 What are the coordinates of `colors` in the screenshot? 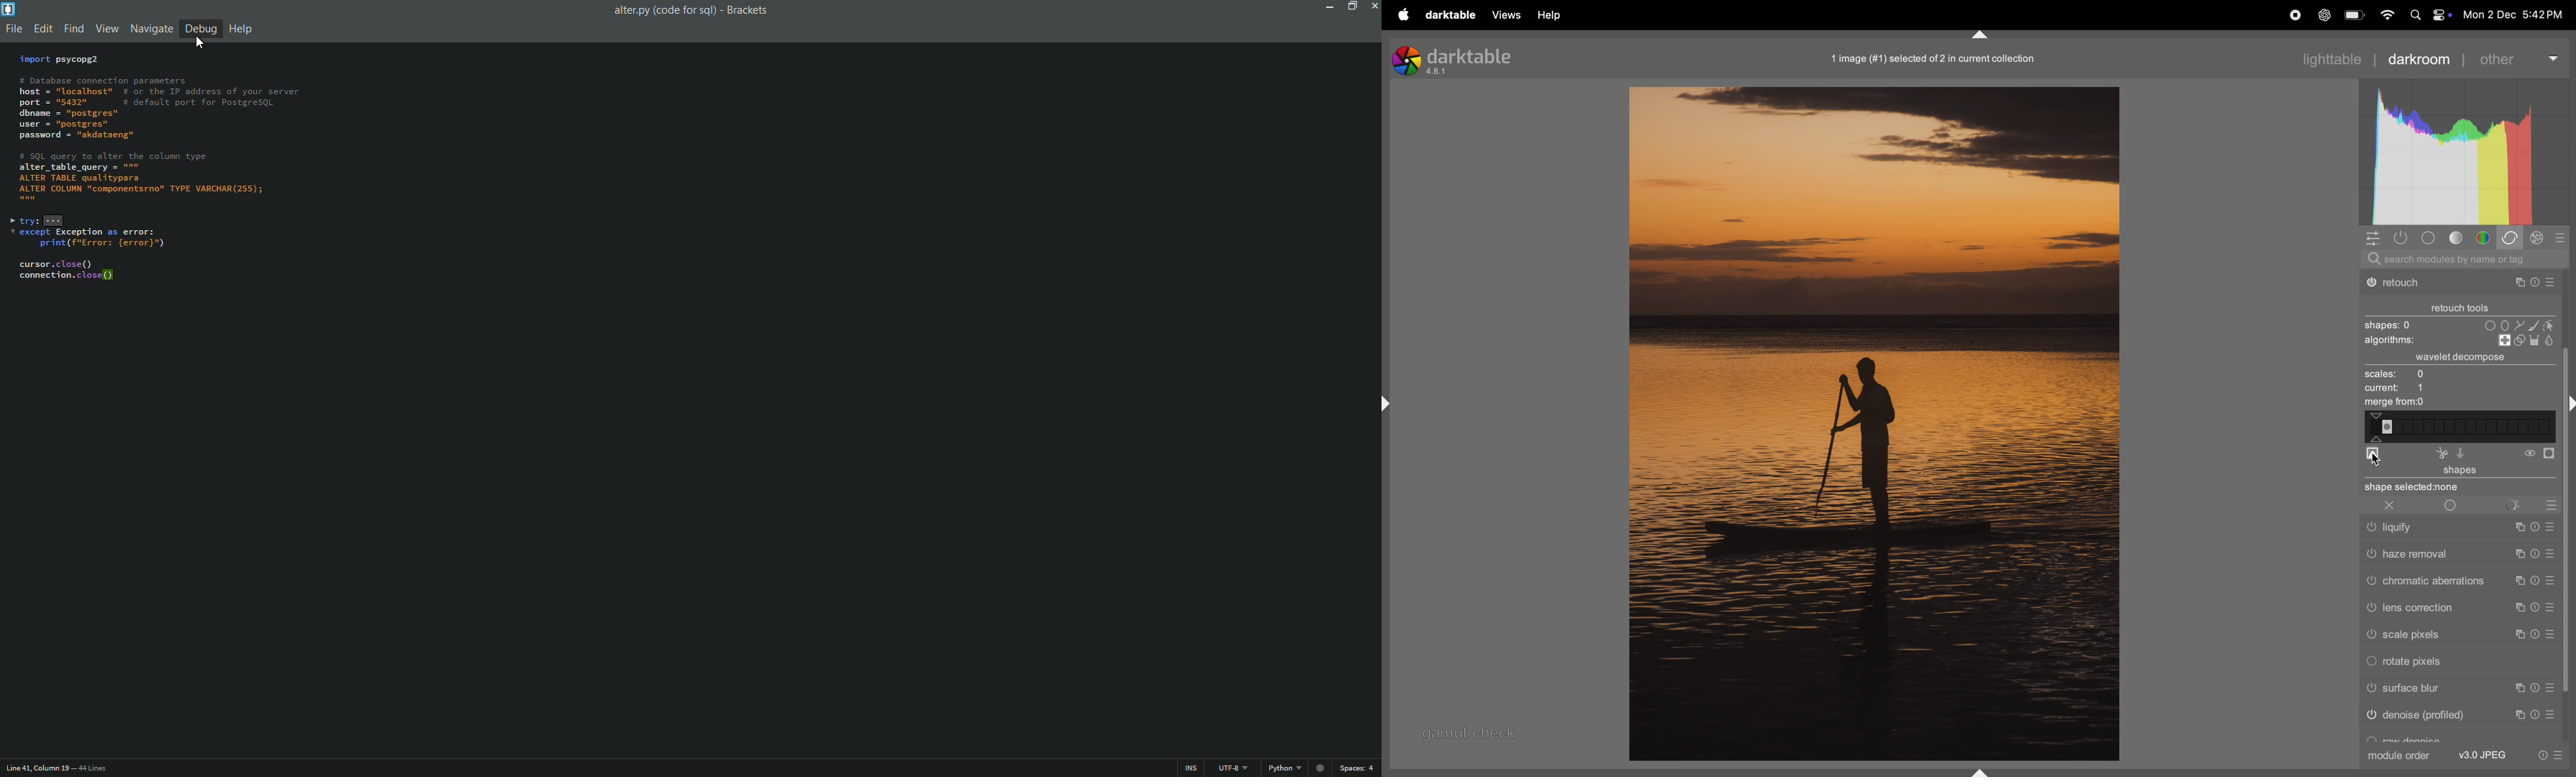 It's located at (2485, 238).